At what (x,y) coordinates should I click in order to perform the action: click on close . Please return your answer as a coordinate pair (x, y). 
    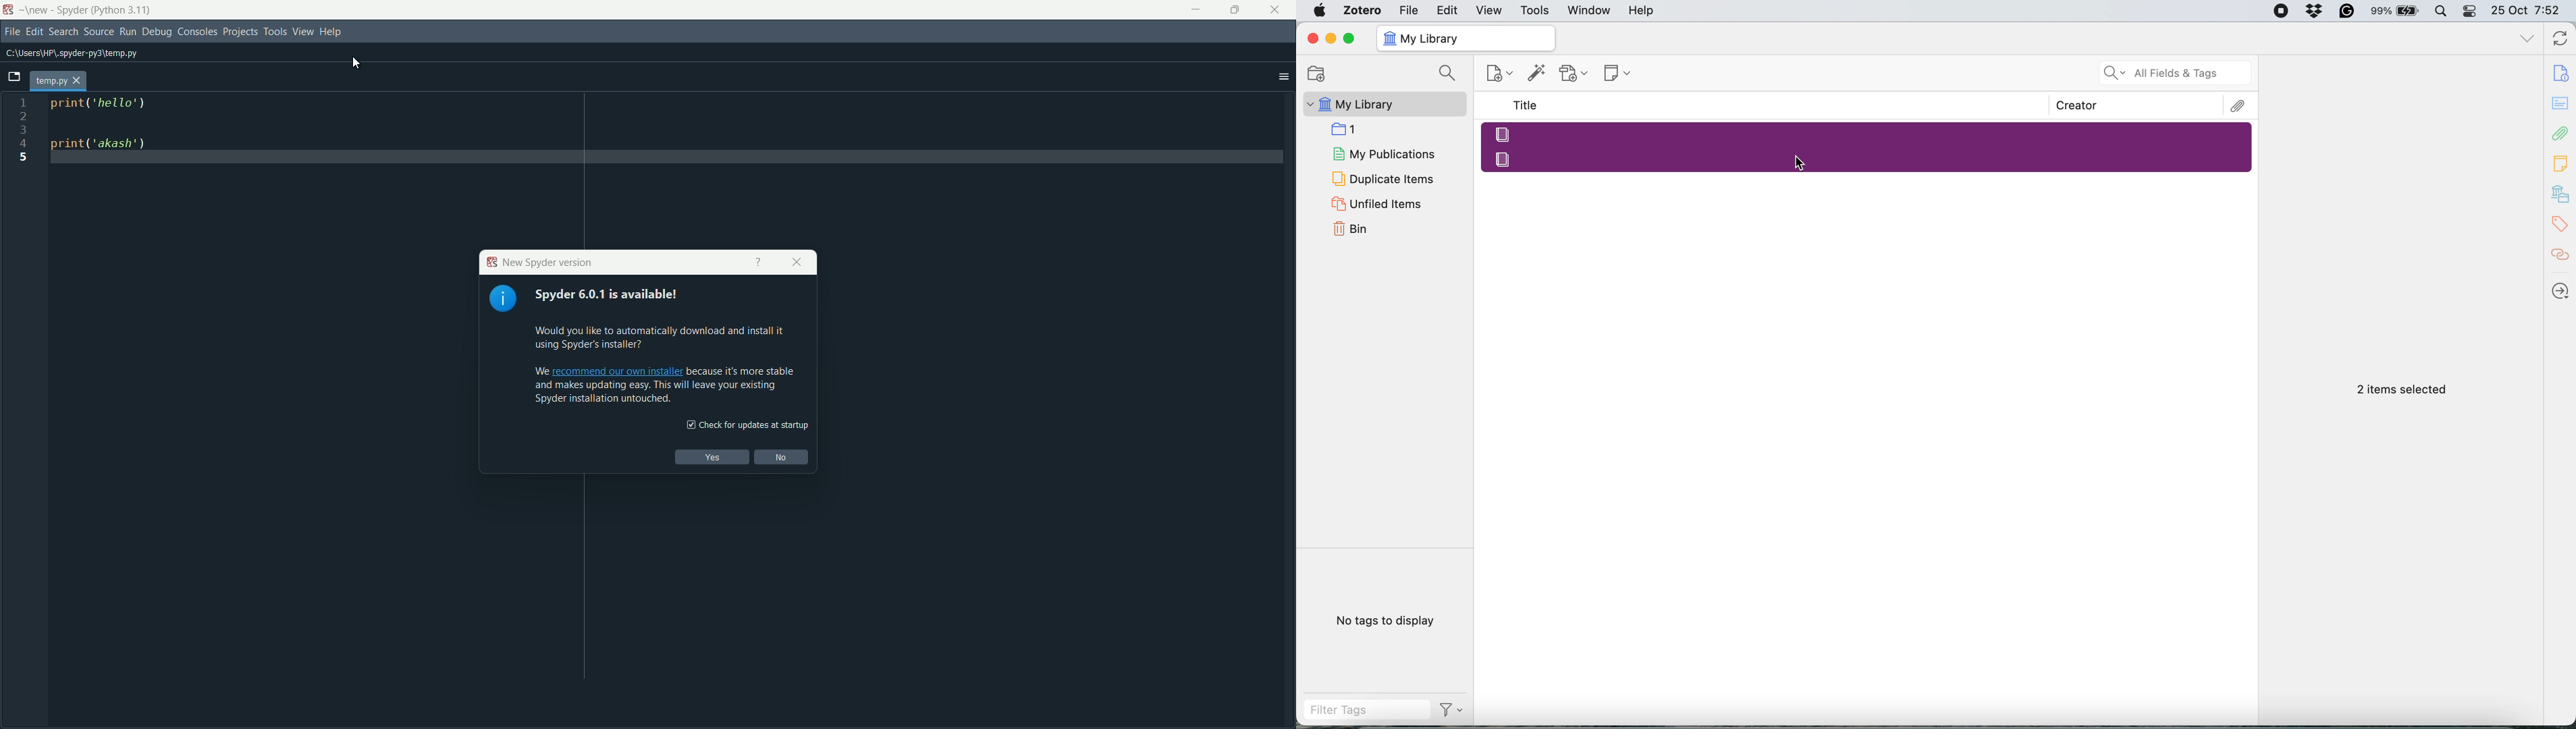
    Looking at the image, I should click on (1276, 10).